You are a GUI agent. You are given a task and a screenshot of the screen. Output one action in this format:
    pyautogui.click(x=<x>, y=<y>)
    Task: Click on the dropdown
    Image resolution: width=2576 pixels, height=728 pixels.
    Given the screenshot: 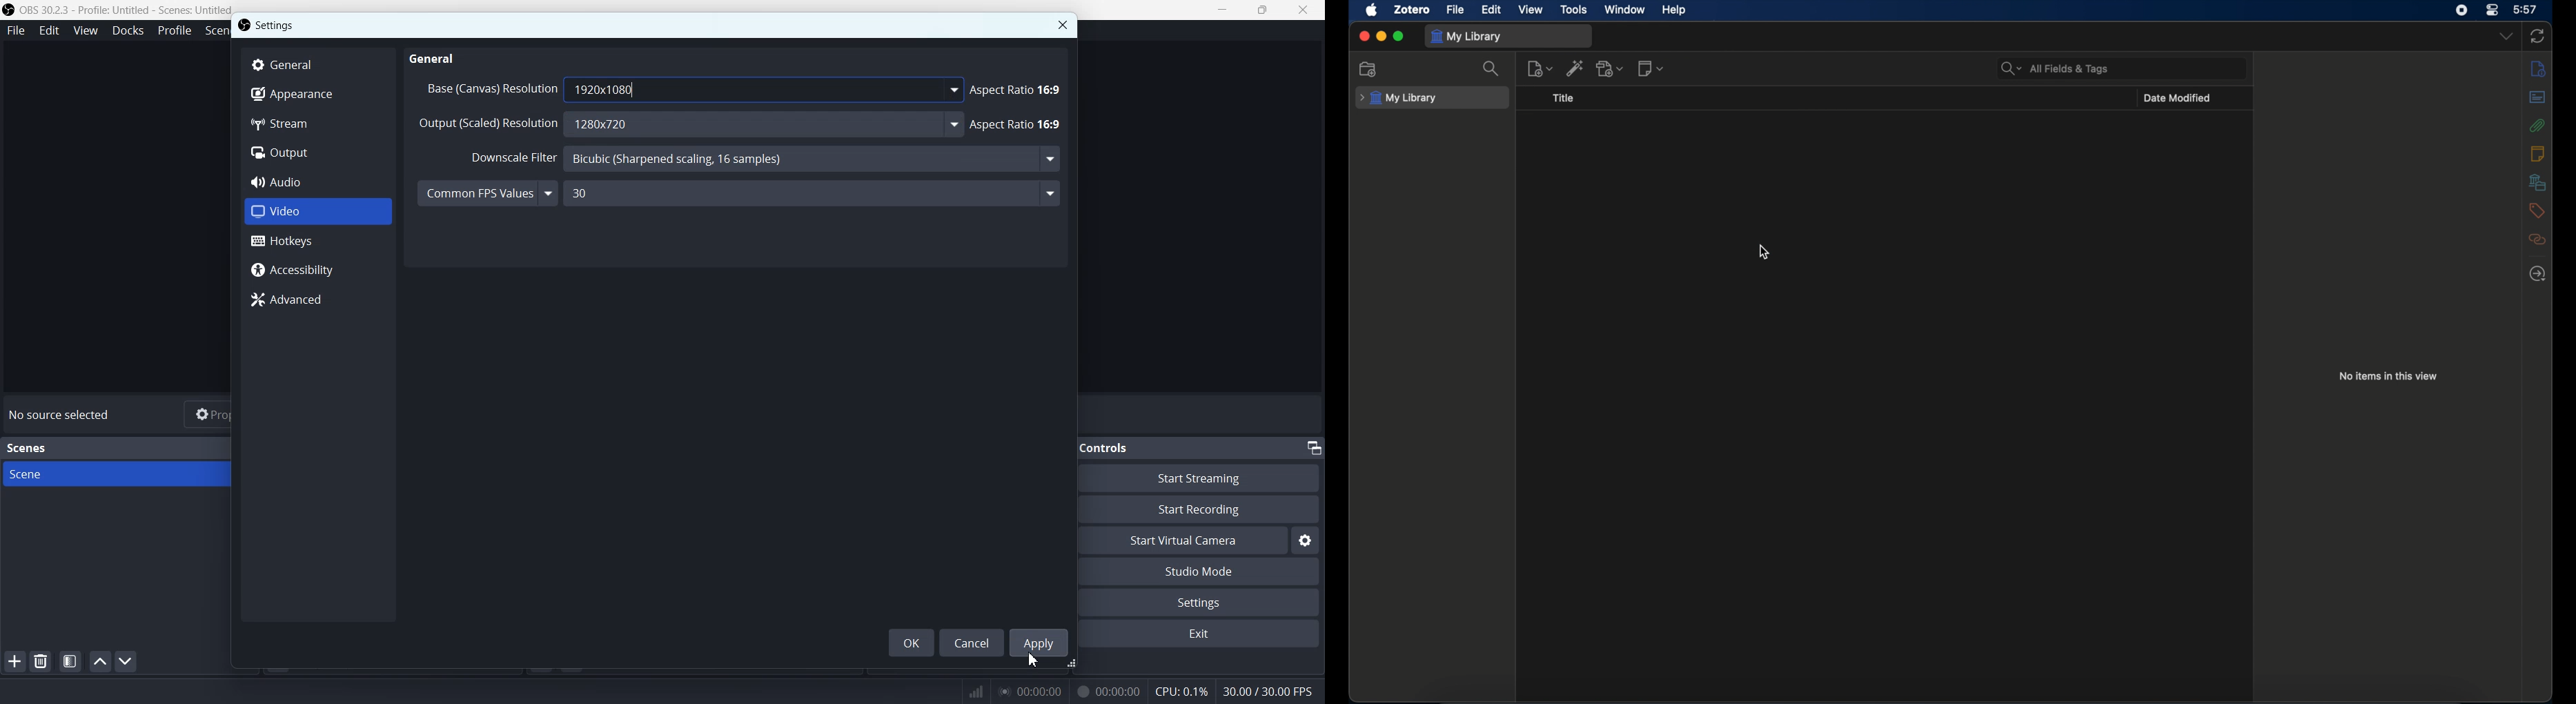 What is the action you would take?
    pyautogui.click(x=2506, y=37)
    